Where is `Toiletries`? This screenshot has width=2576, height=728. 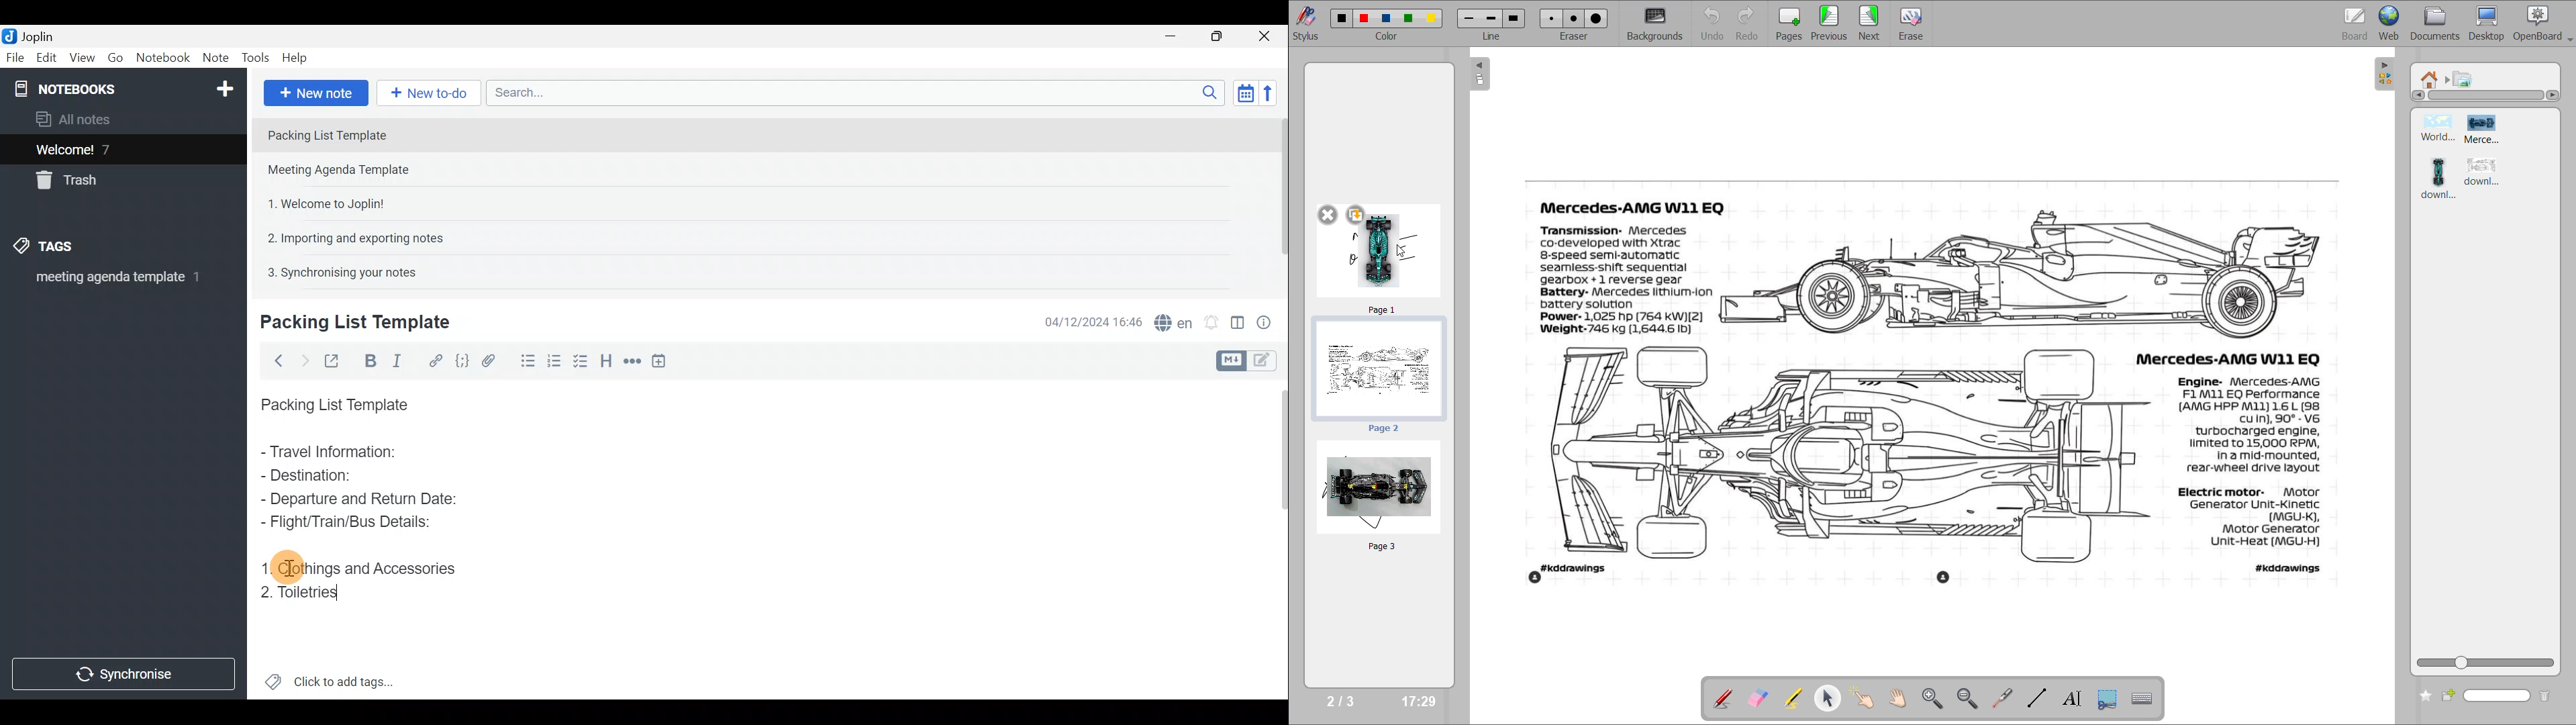
Toiletries is located at coordinates (303, 593).